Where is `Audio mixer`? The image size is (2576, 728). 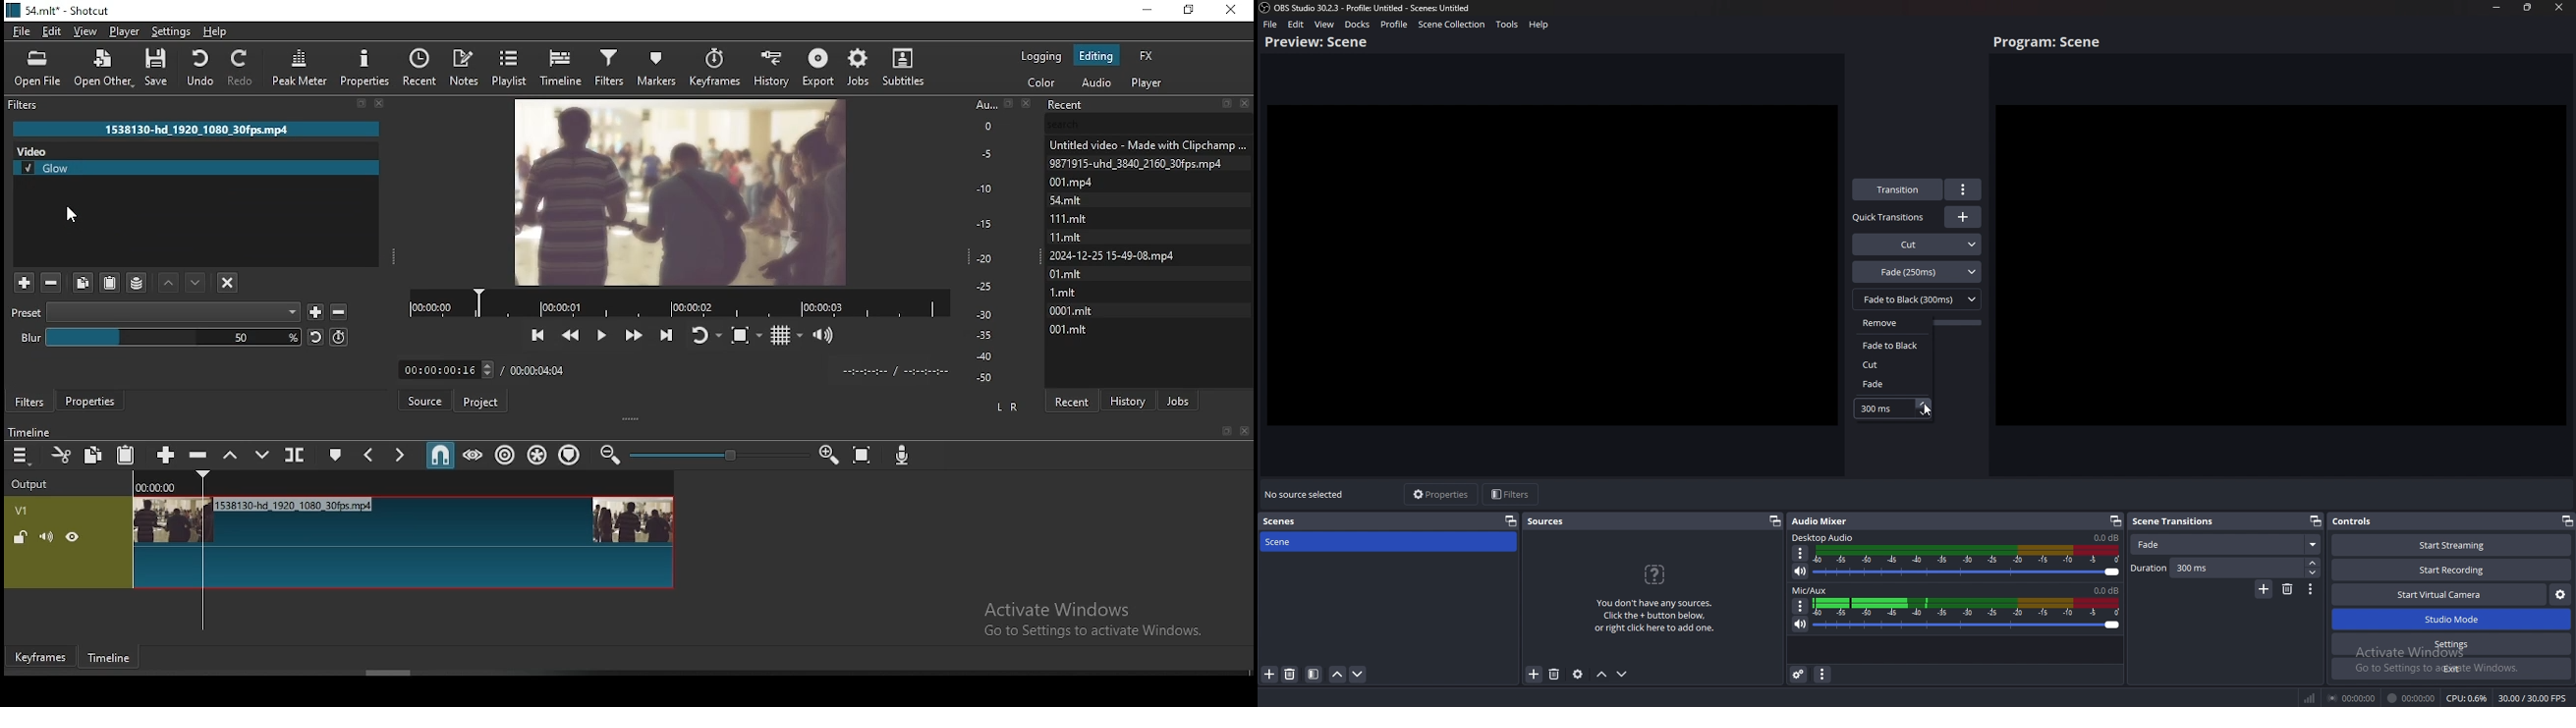 Audio mixer is located at coordinates (1823, 520).